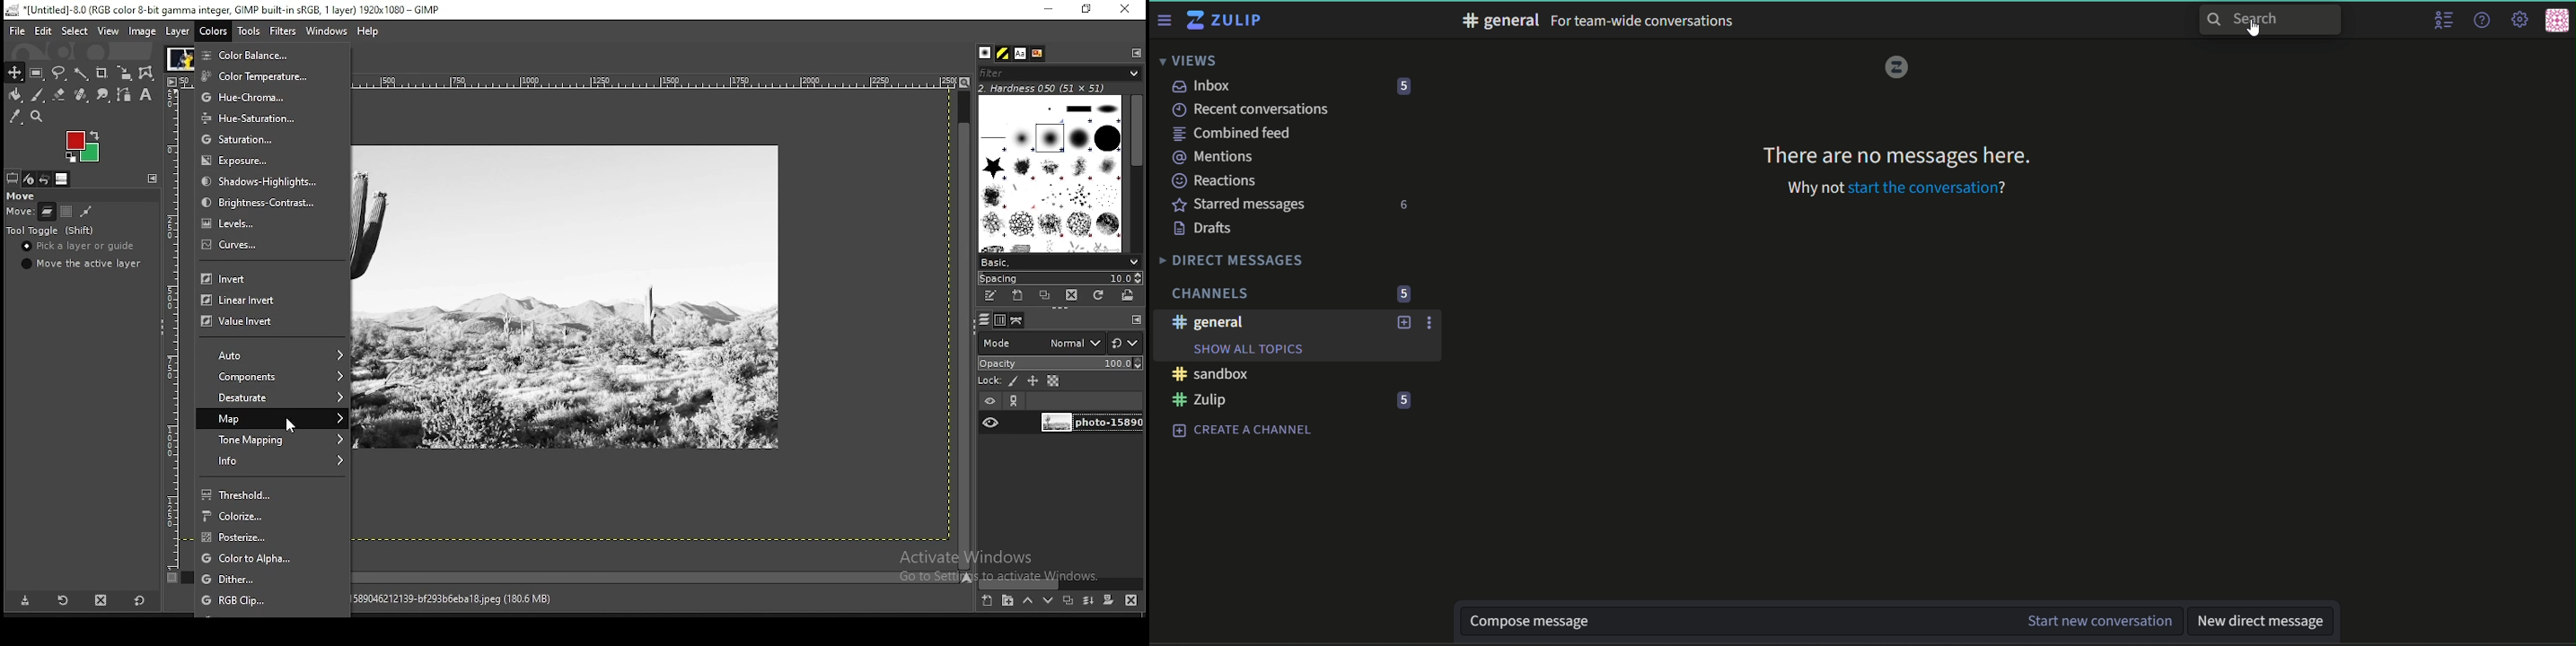  I want to click on scroll bar, so click(657, 576).